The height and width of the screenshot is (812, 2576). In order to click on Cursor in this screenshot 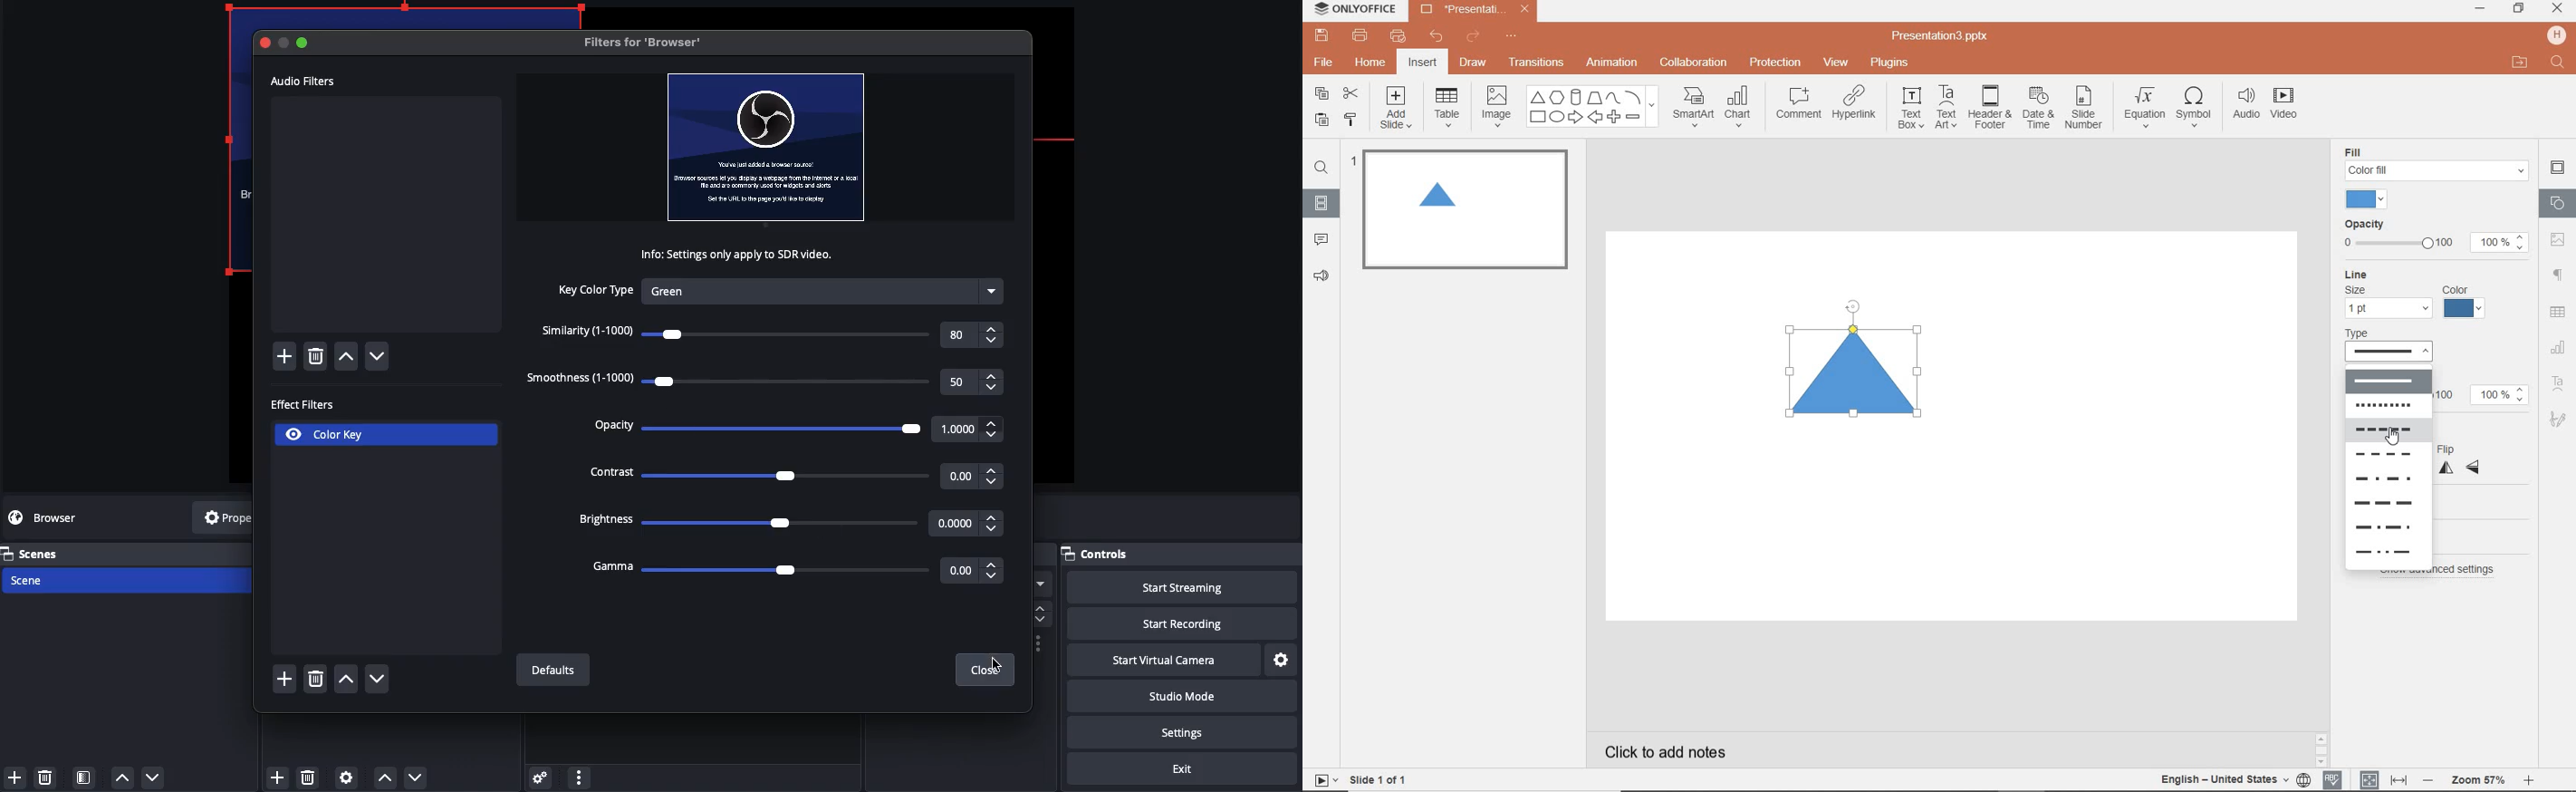, I will do `click(998, 661)`.